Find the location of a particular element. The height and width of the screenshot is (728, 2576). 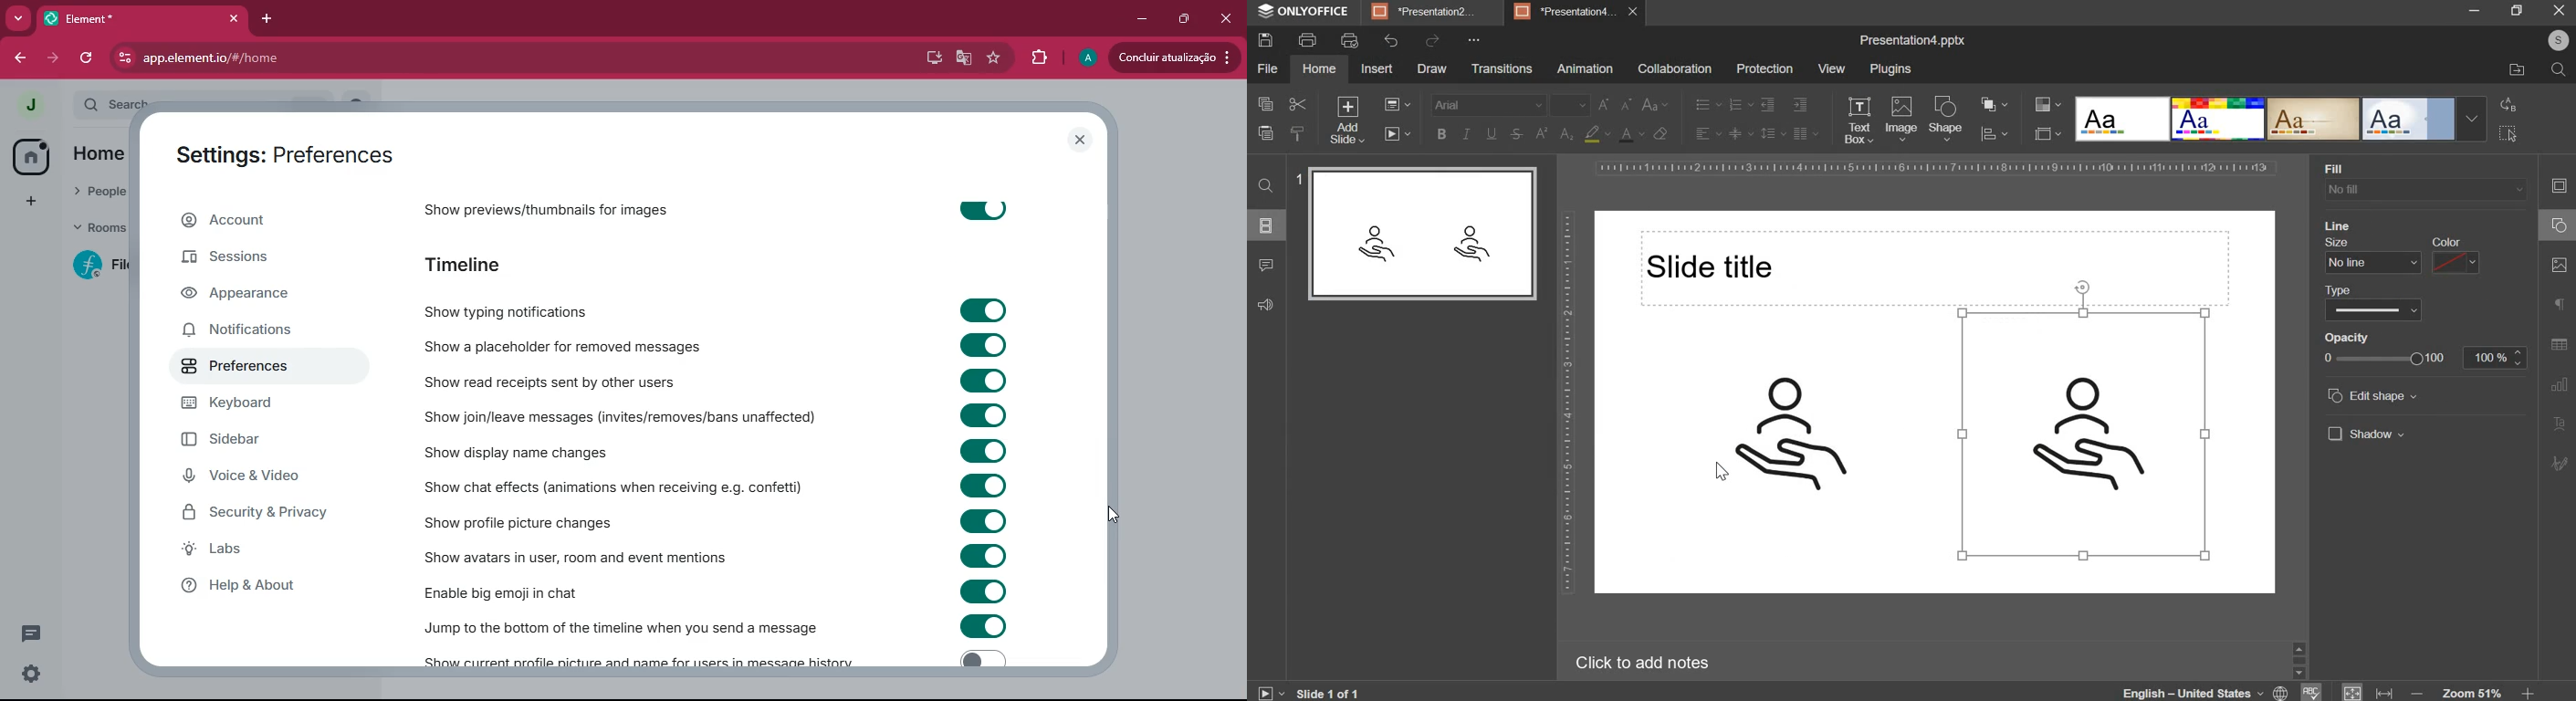

type is located at coordinates (2344, 290).